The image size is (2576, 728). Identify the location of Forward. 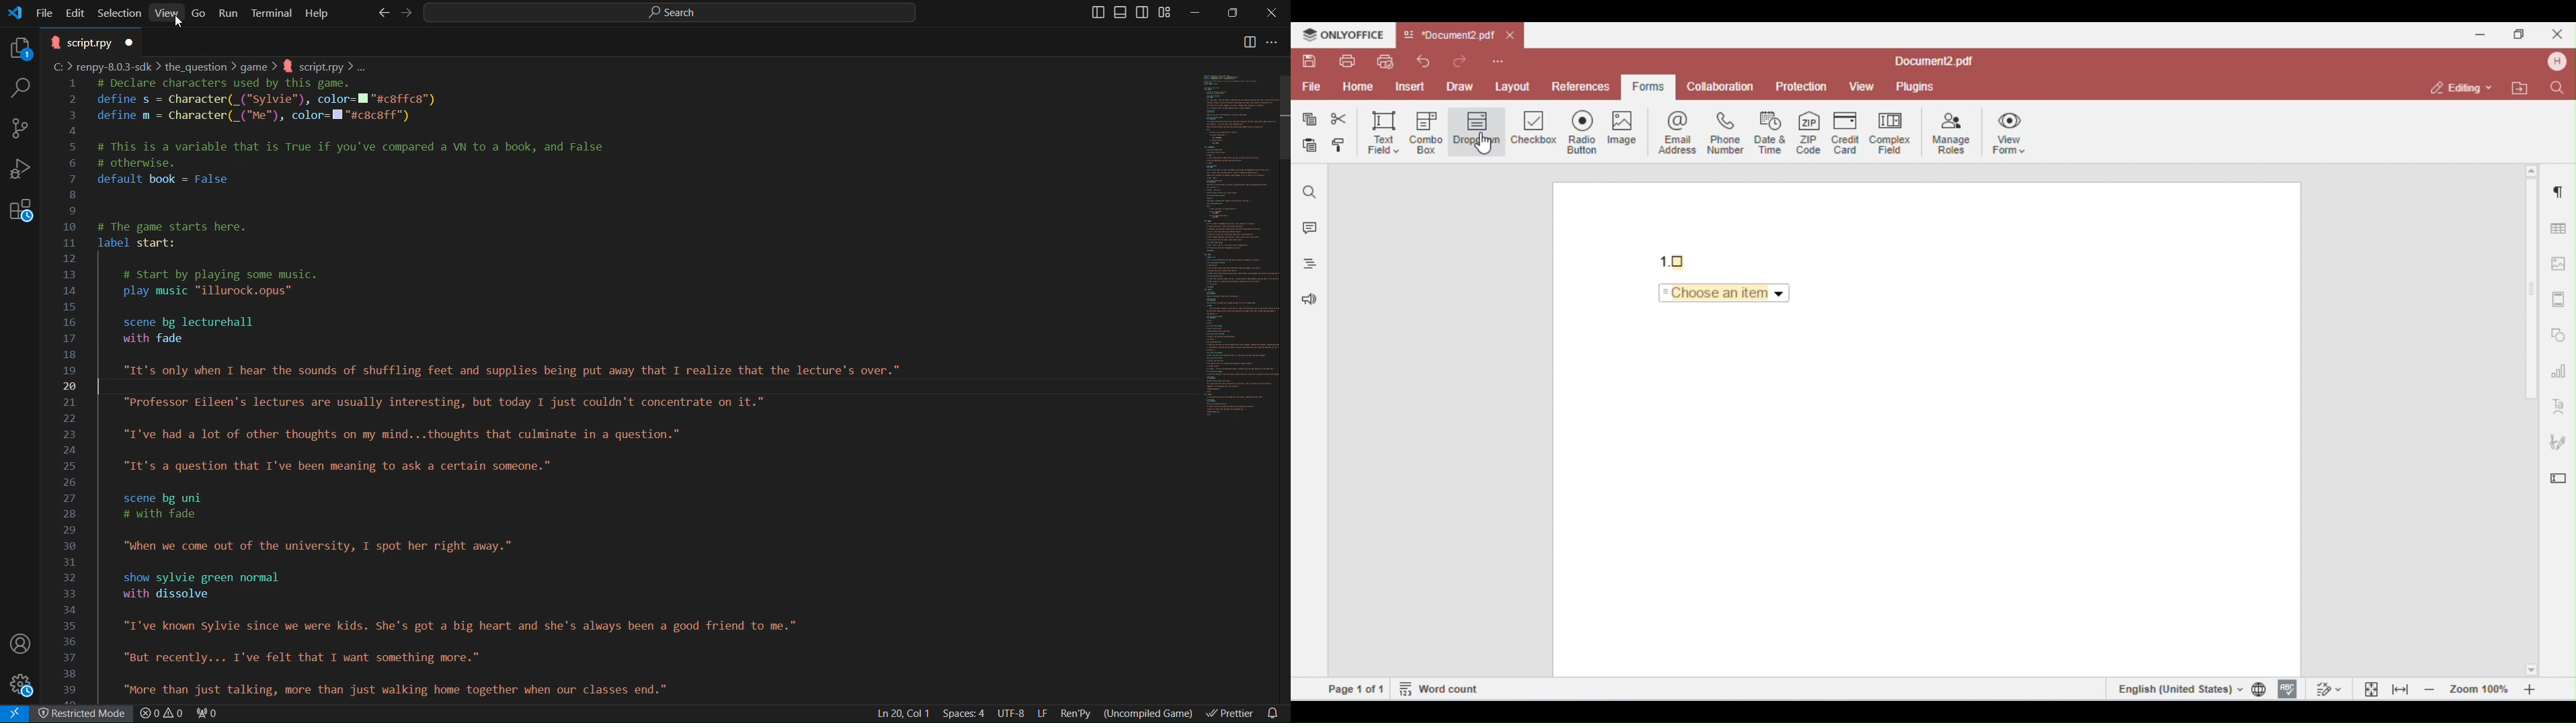
(403, 13).